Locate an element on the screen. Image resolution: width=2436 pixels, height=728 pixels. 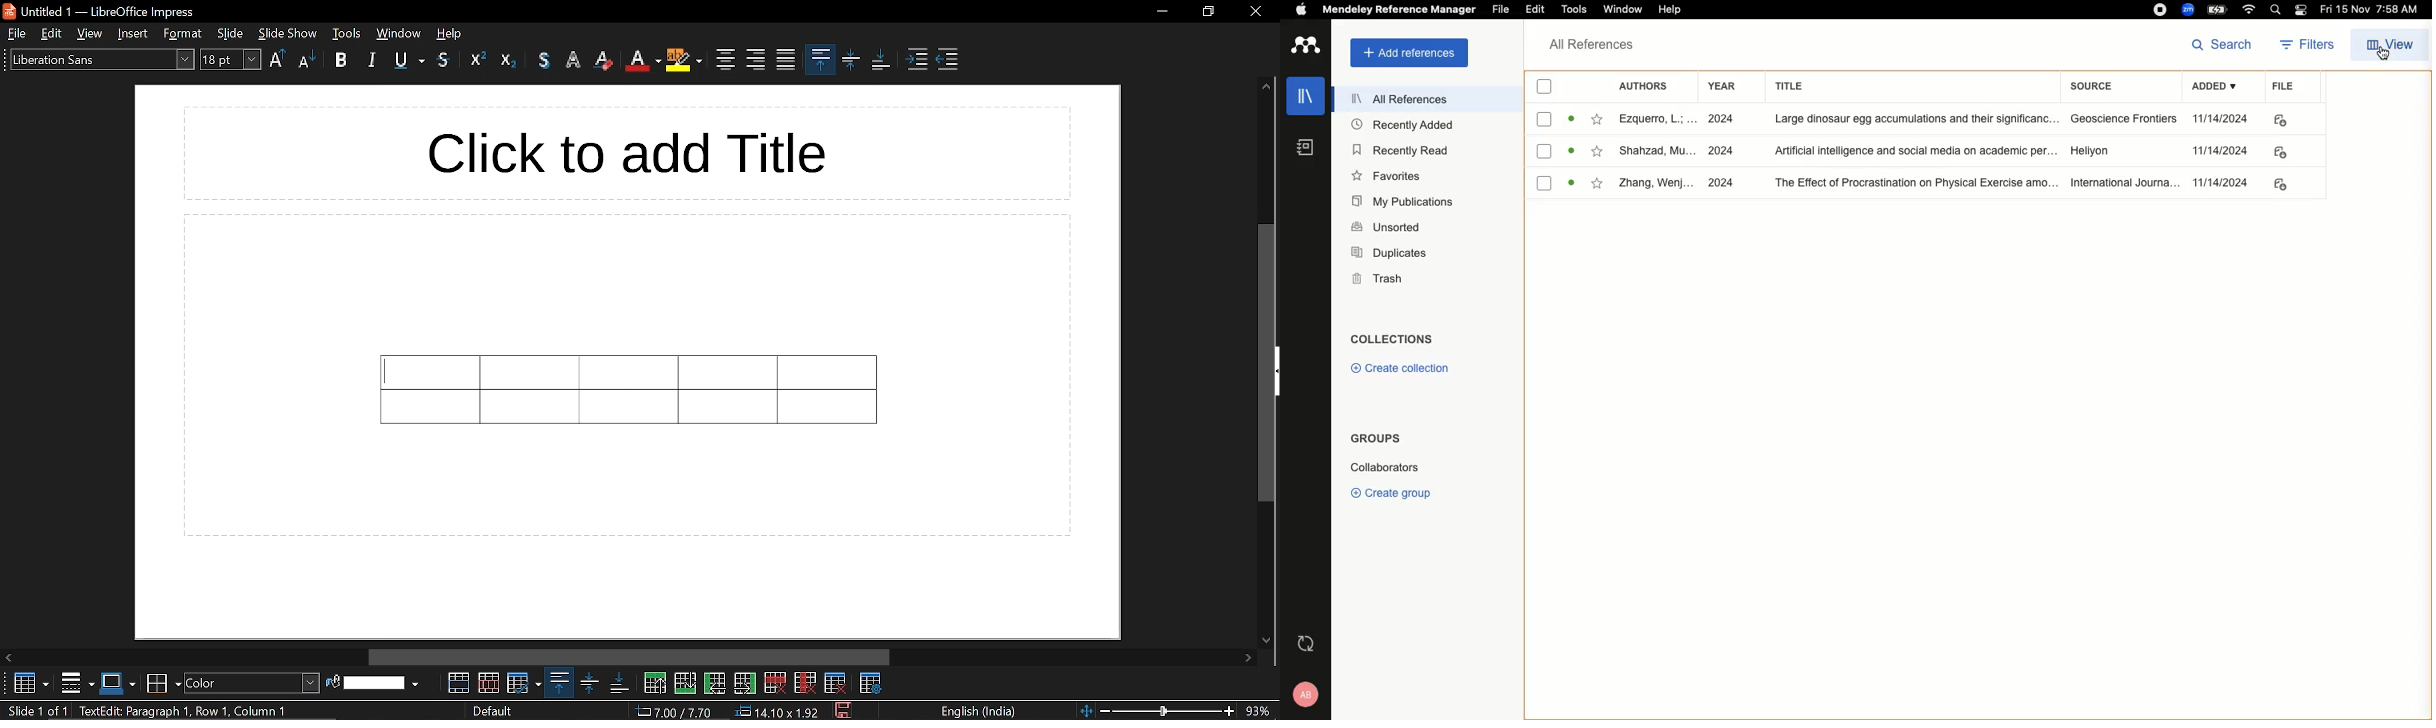
Favorites is located at coordinates (1387, 175).